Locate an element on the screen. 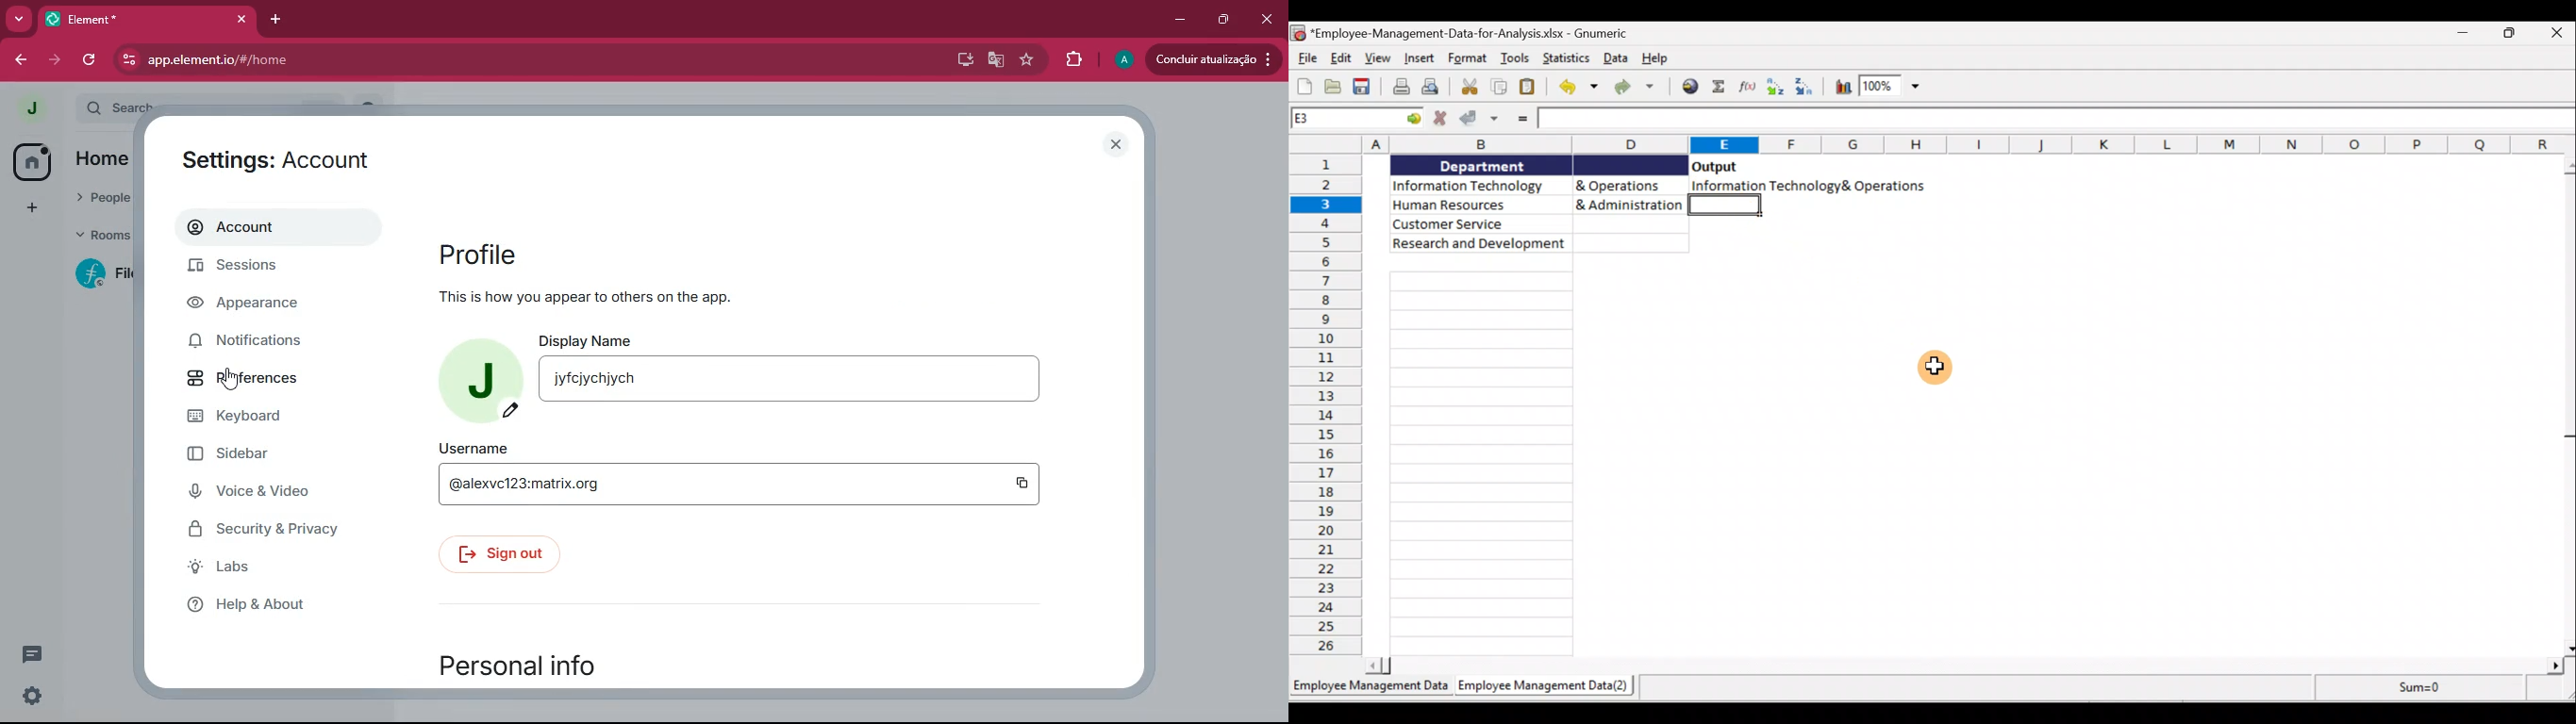 This screenshot has width=2576, height=728. appearance is located at coordinates (258, 307).